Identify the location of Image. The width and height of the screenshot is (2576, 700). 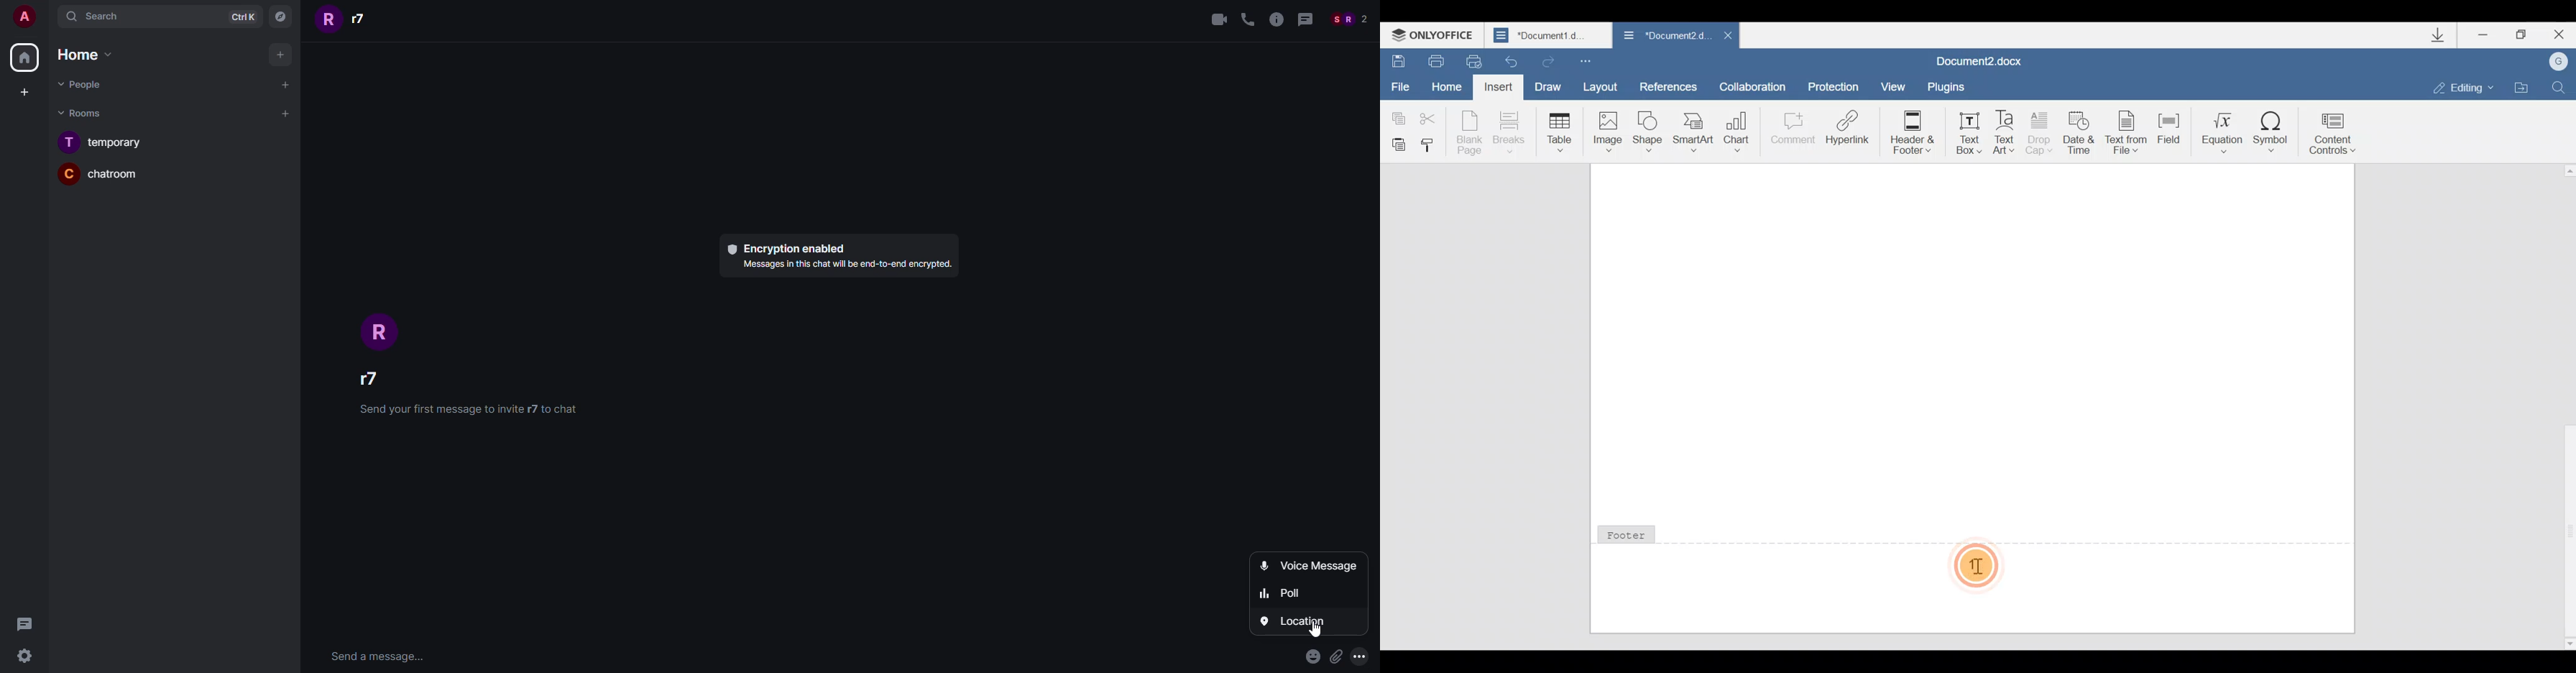
(1607, 131).